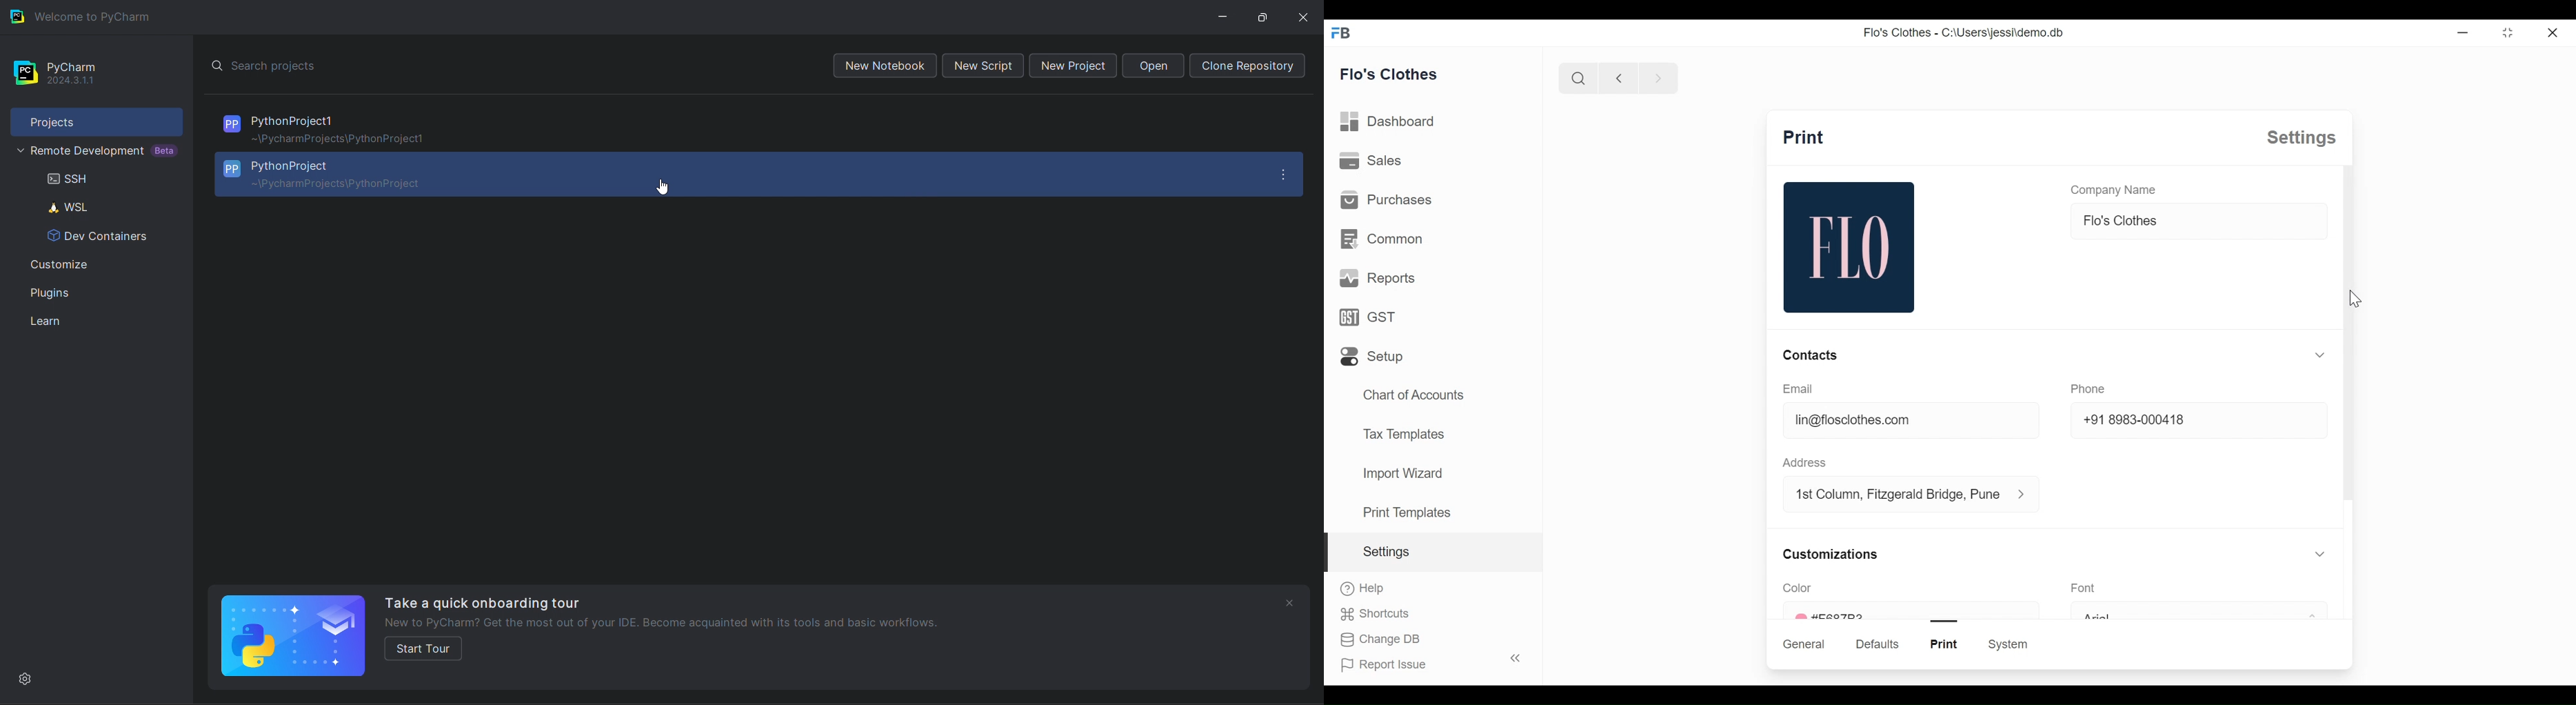  I want to click on settings, so click(26, 679).